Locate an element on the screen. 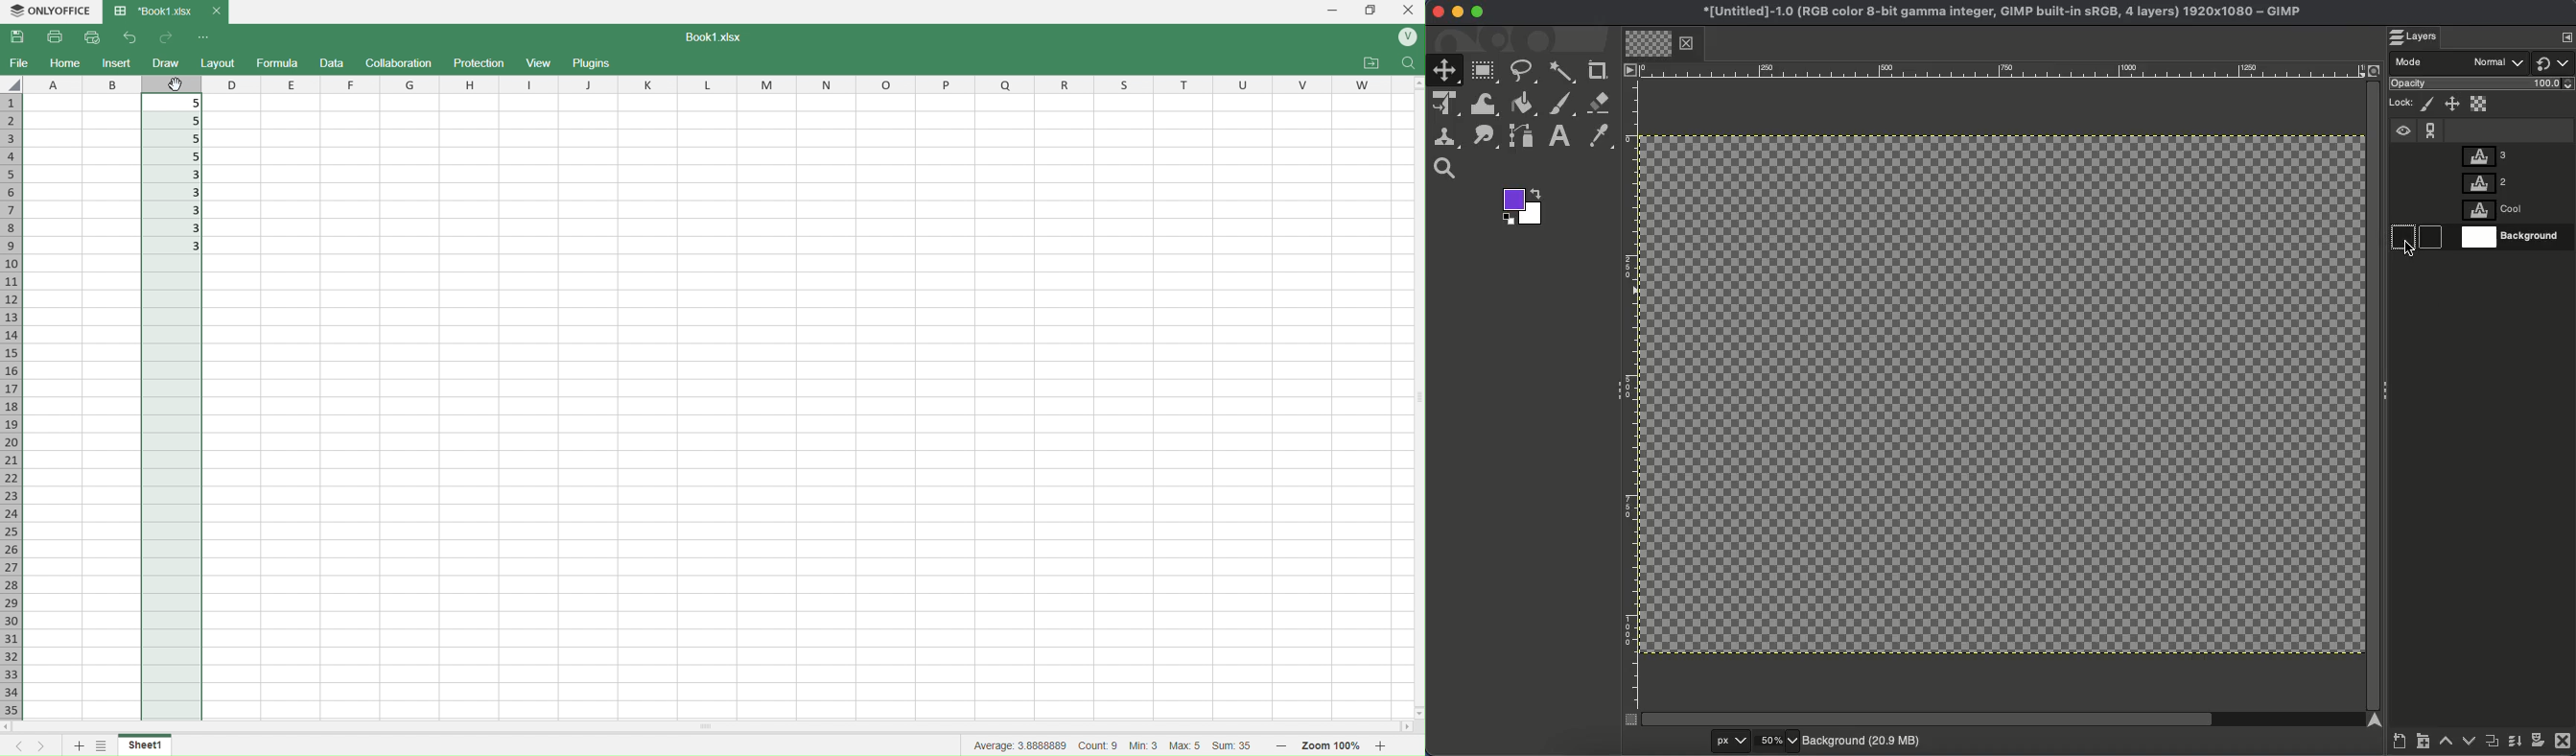 This screenshot has width=2576, height=756. Minimize is located at coordinates (1458, 12).